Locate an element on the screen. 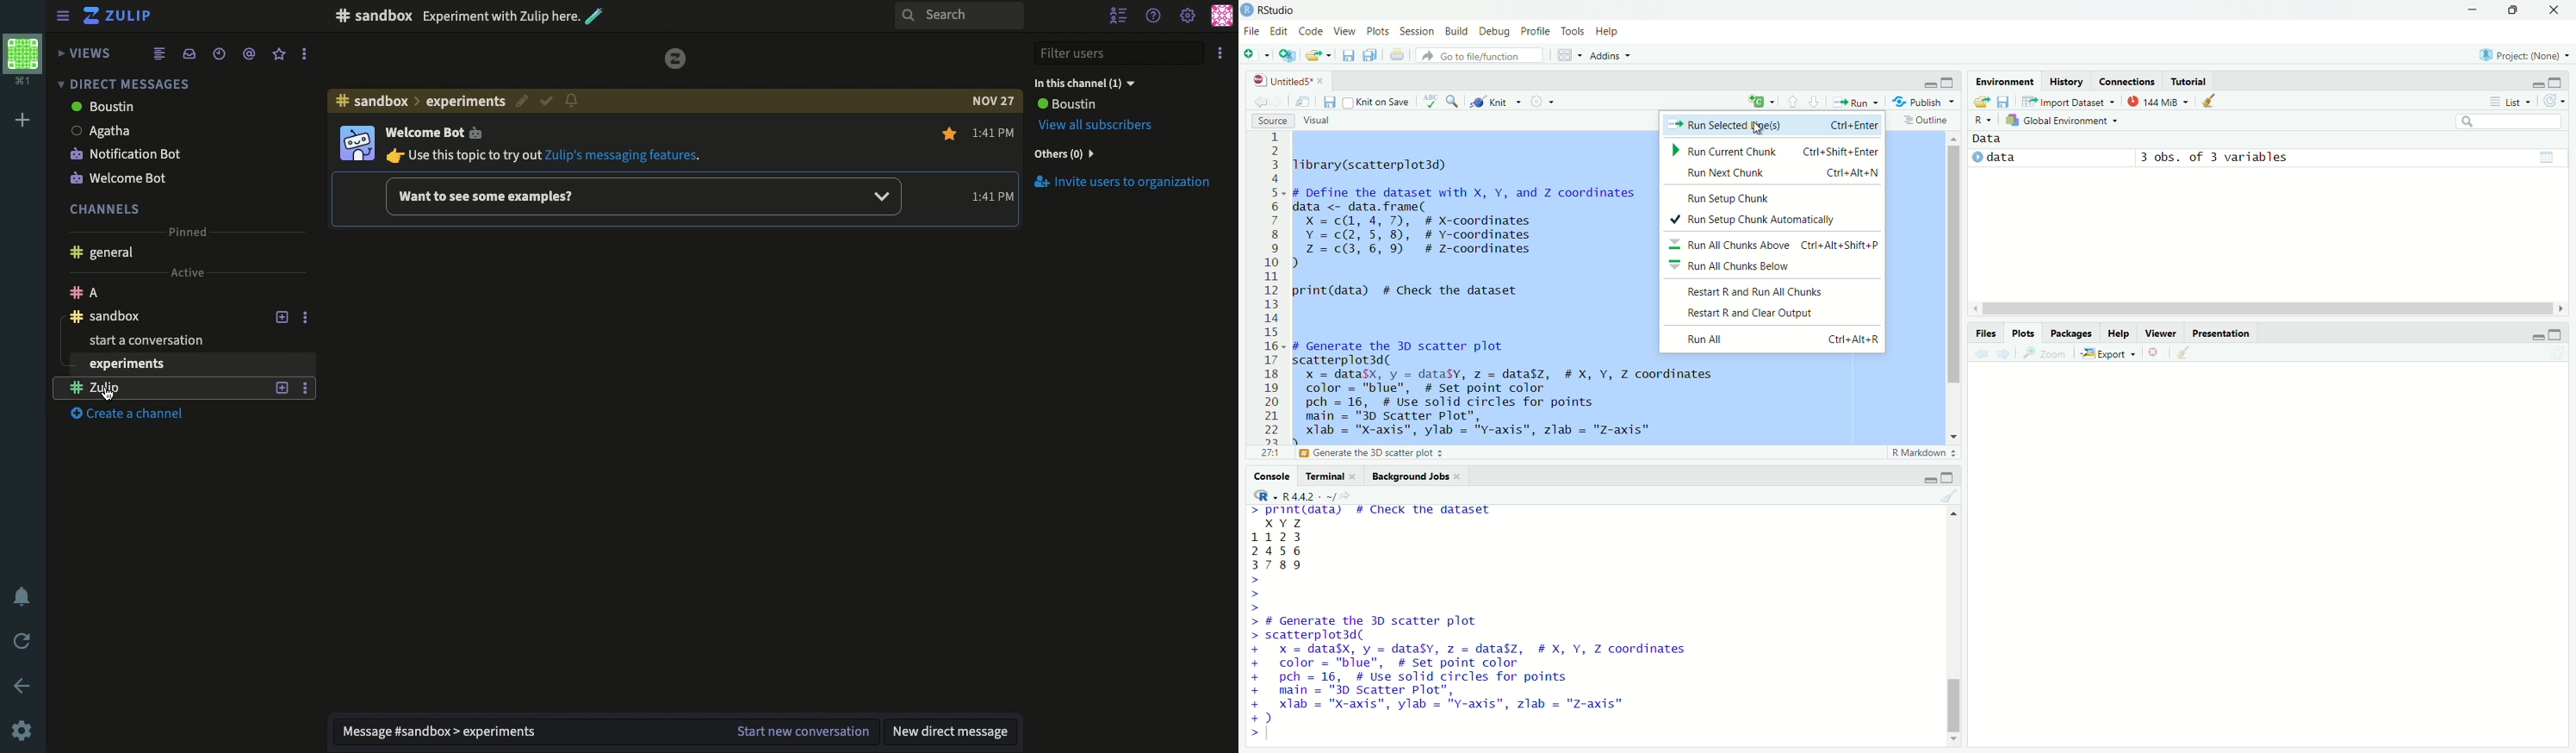 The width and height of the screenshot is (2576, 756). # Generate the 3D scatter plot is located at coordinates (1397, 340).